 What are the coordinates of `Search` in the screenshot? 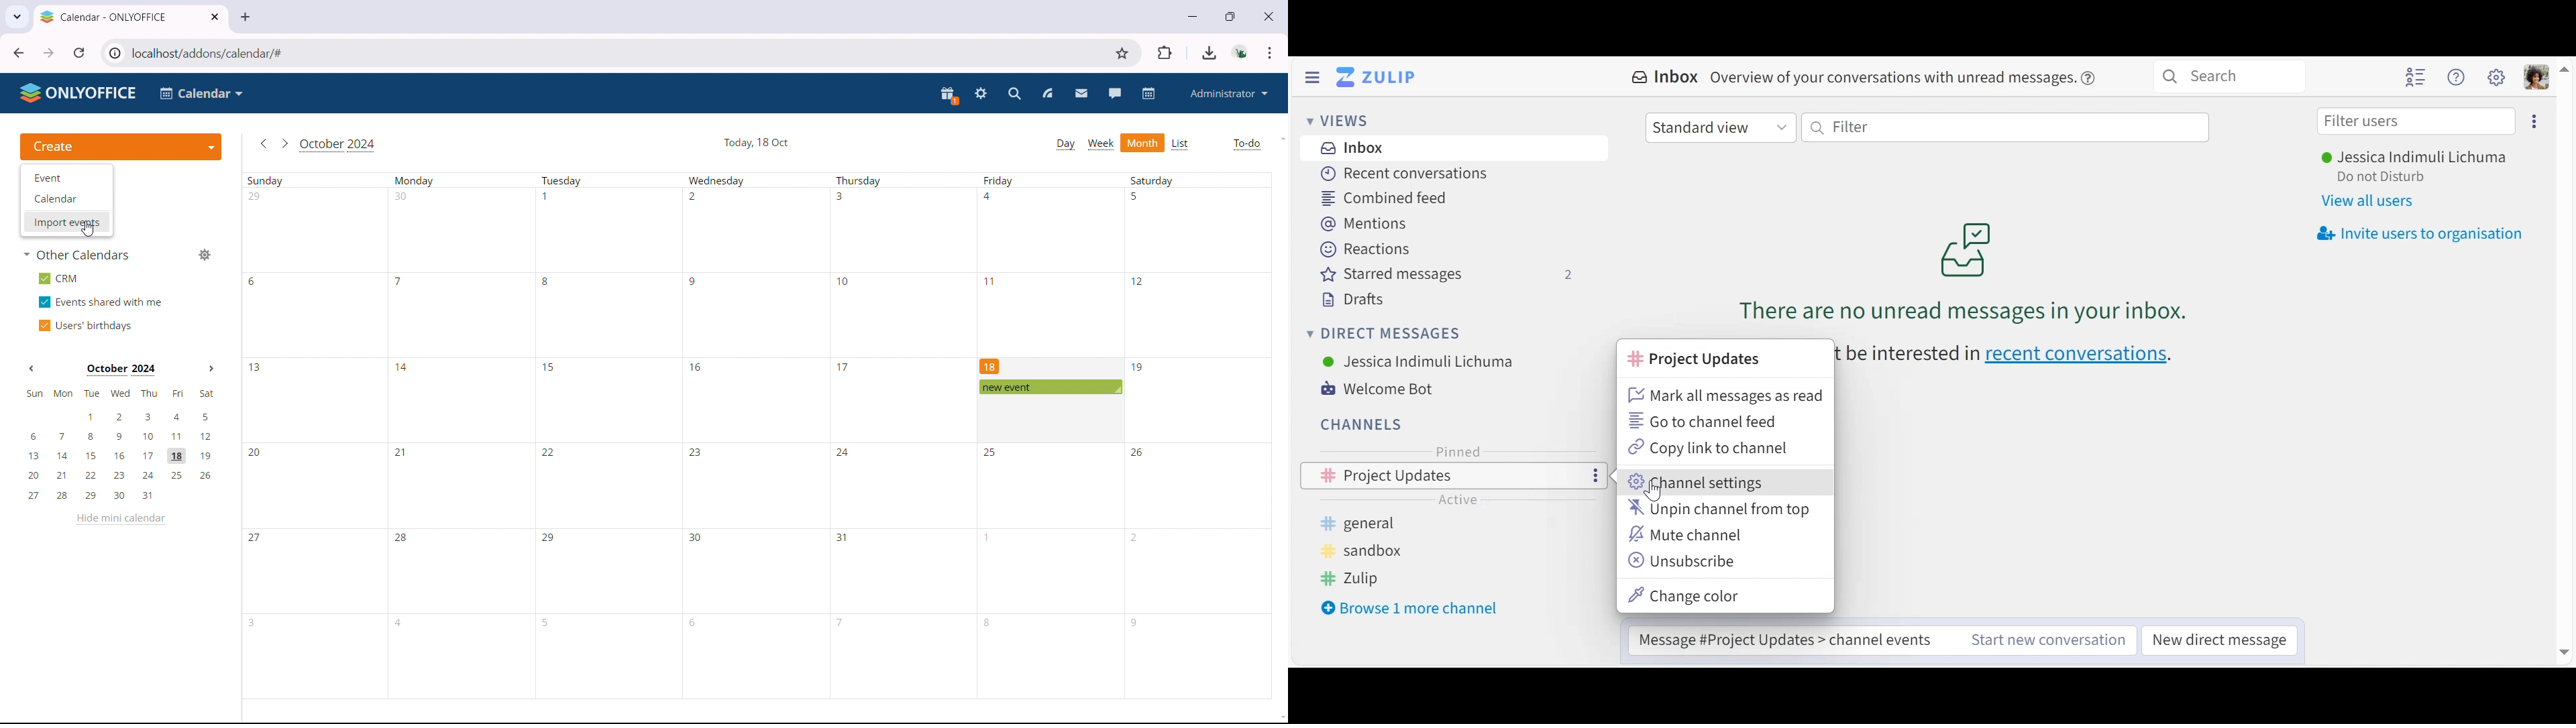 It's located at (2229, 75).